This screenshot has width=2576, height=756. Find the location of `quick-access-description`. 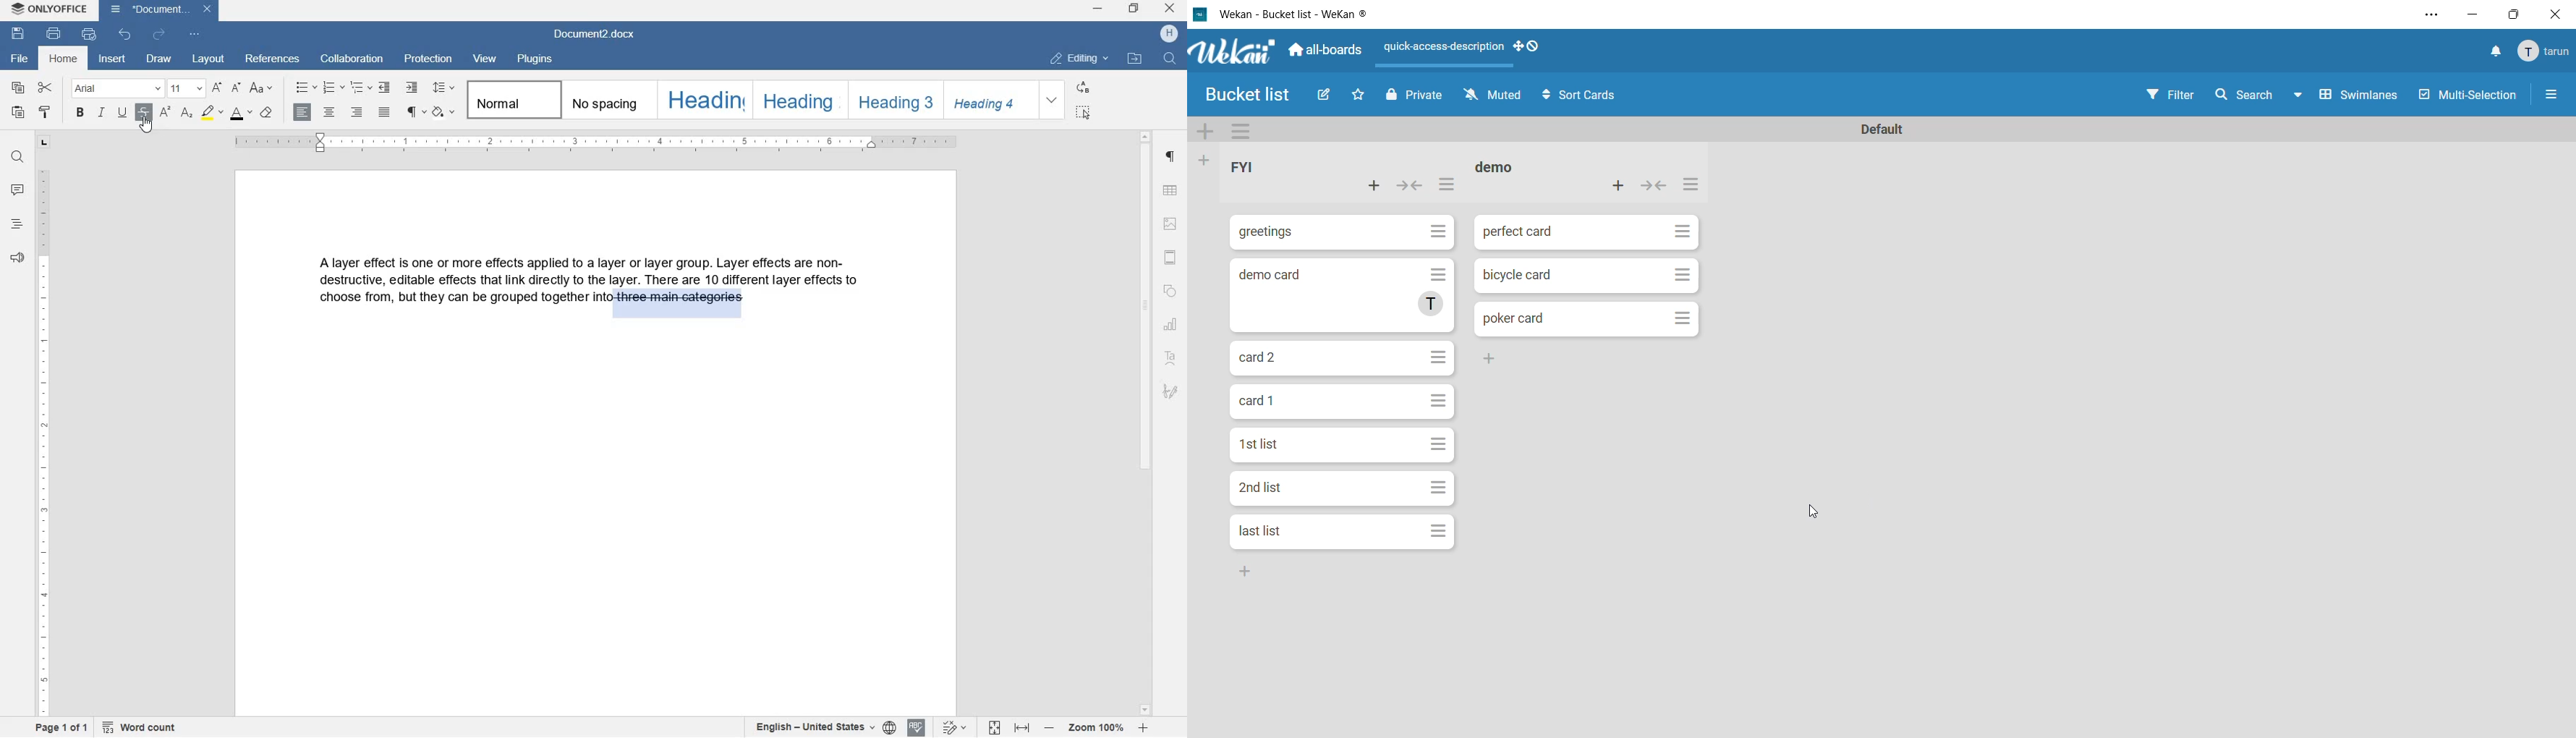

quick-access-description is located at coordinates (1437, 47).